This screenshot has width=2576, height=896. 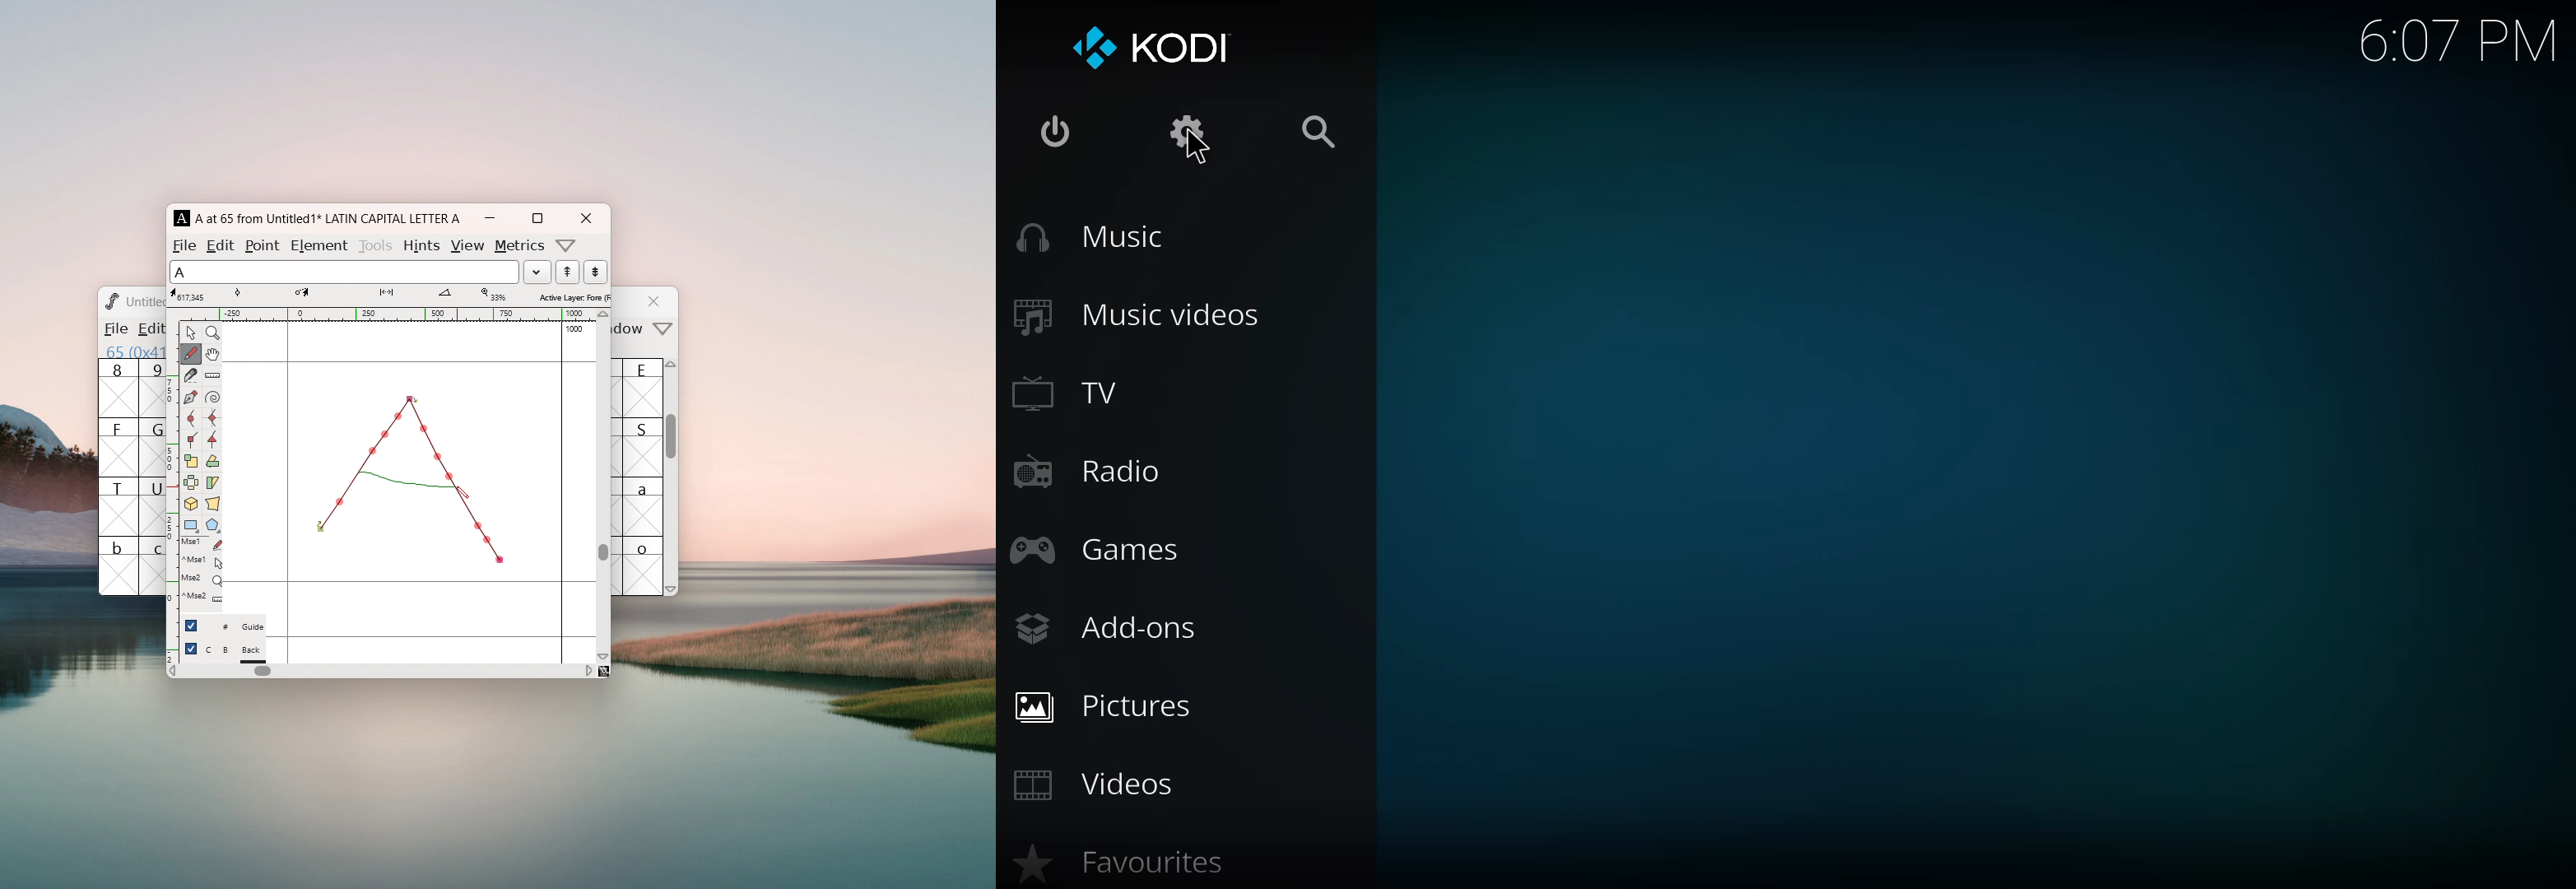 What do you see at coordinates (537, 218) in the screenshot?
I see `maximize` at bounding box center [537, 218].